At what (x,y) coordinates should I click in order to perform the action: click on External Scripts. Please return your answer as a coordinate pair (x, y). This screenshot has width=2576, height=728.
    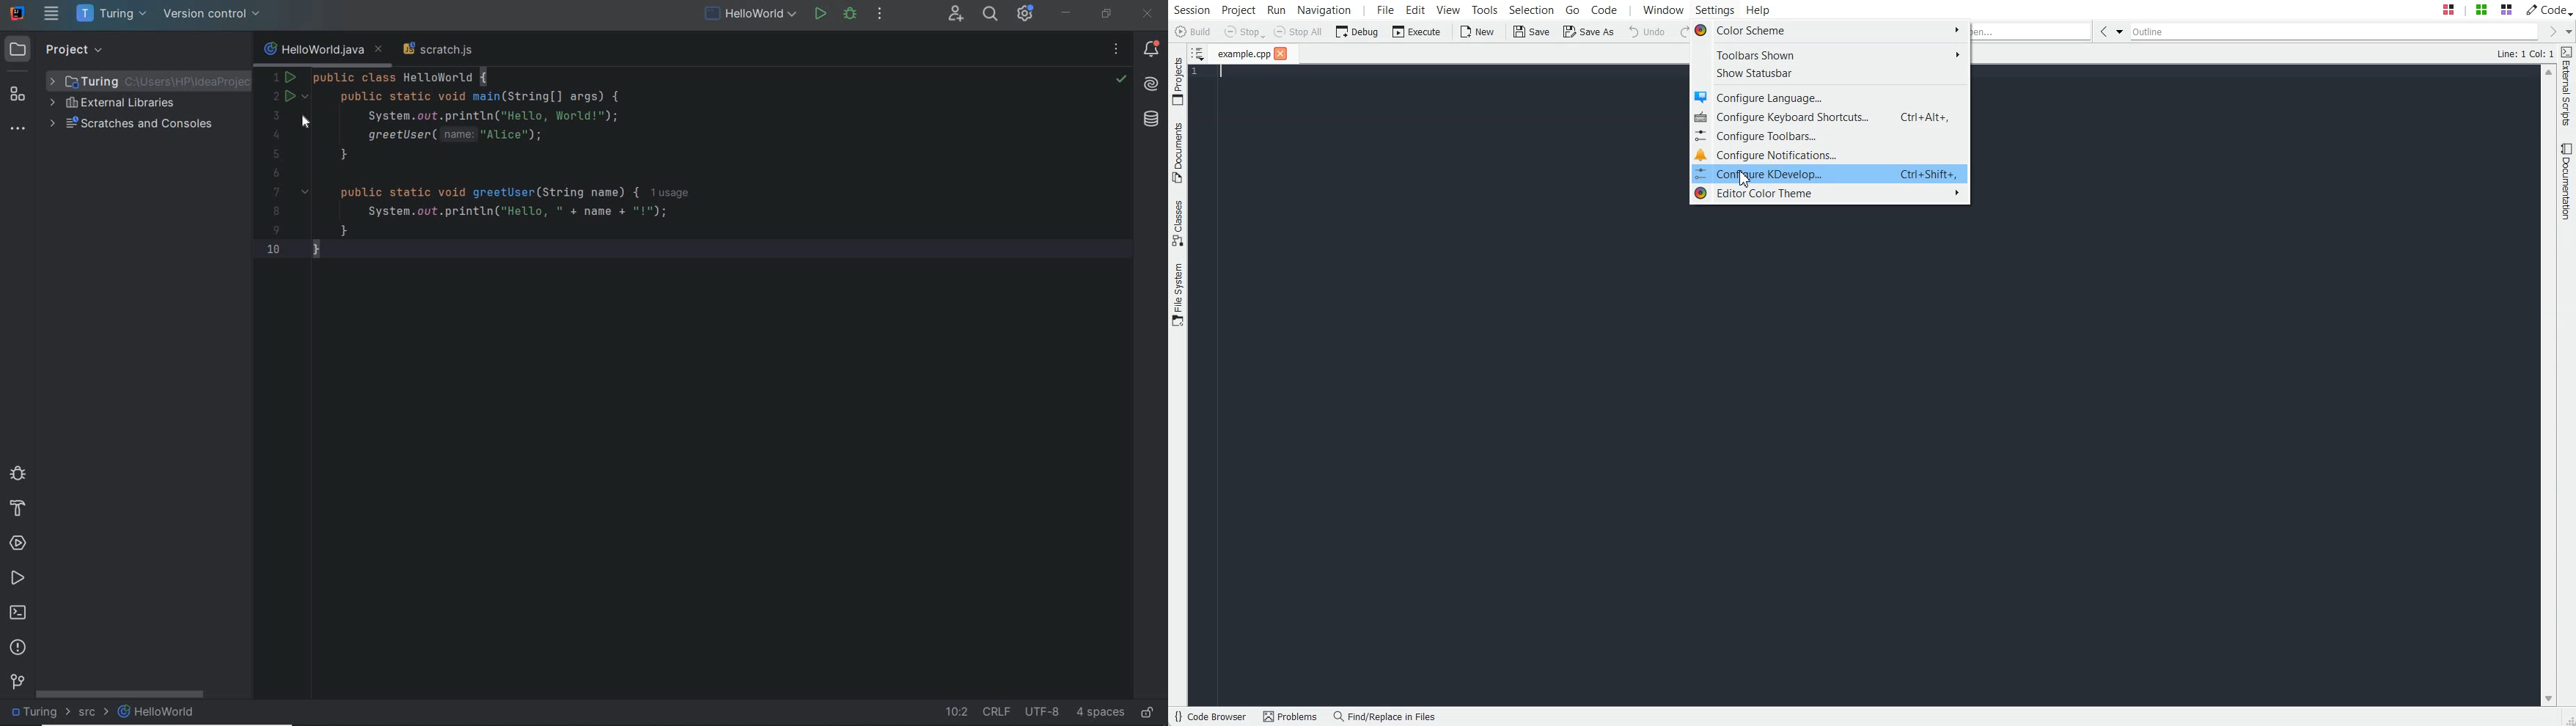
    Looking at the image, I should click on (2567, 87).